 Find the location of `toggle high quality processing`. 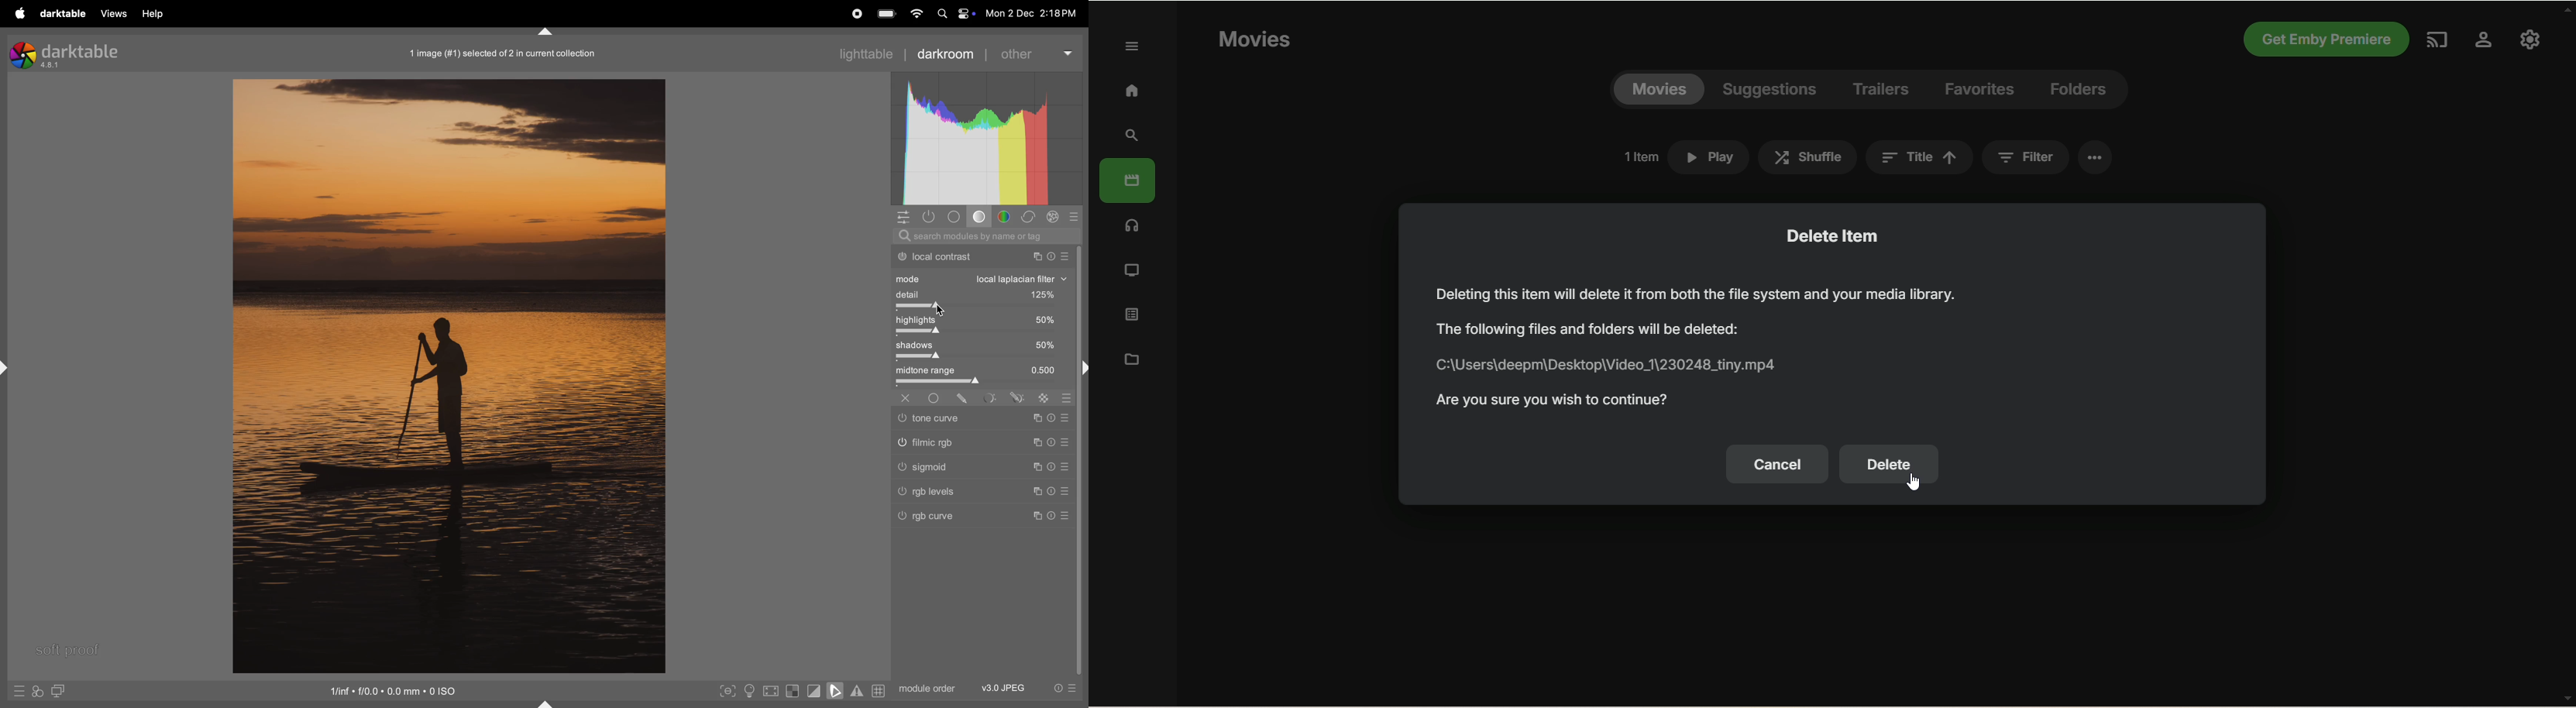

toggle high quality processing is located at coordinates (769, 691).